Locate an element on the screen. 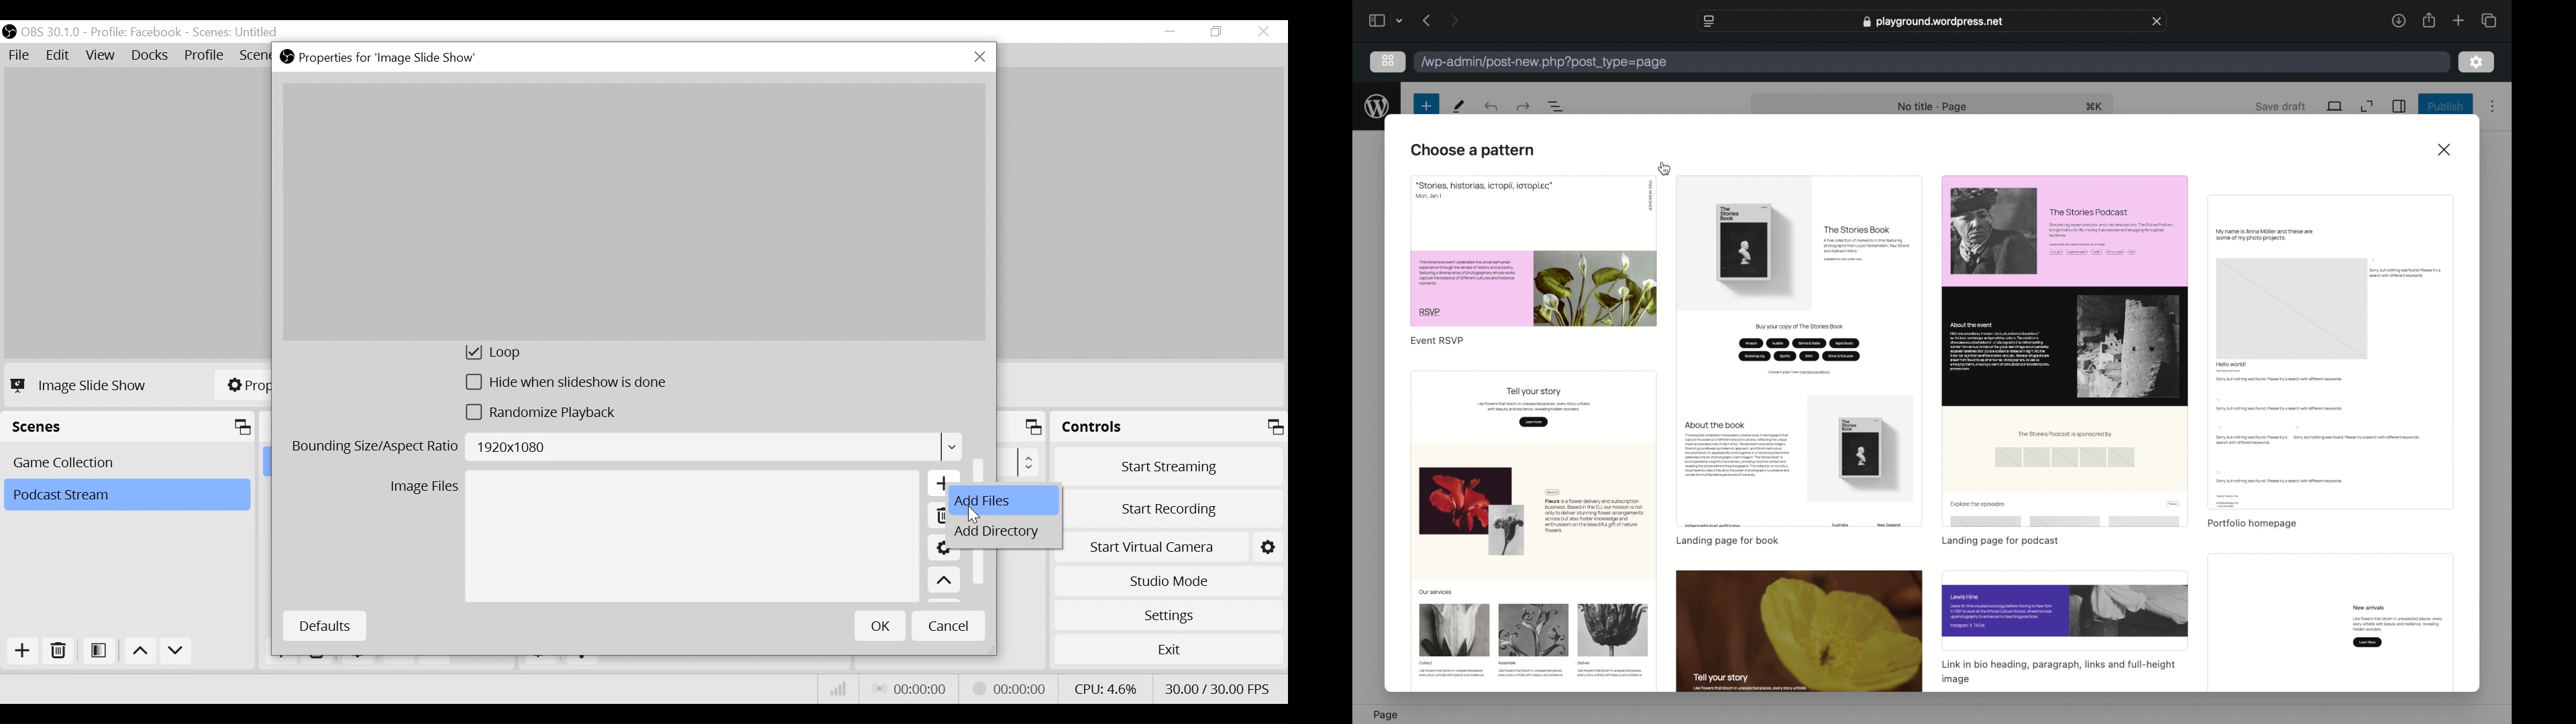  Move up is located at coordinates (944, 581).